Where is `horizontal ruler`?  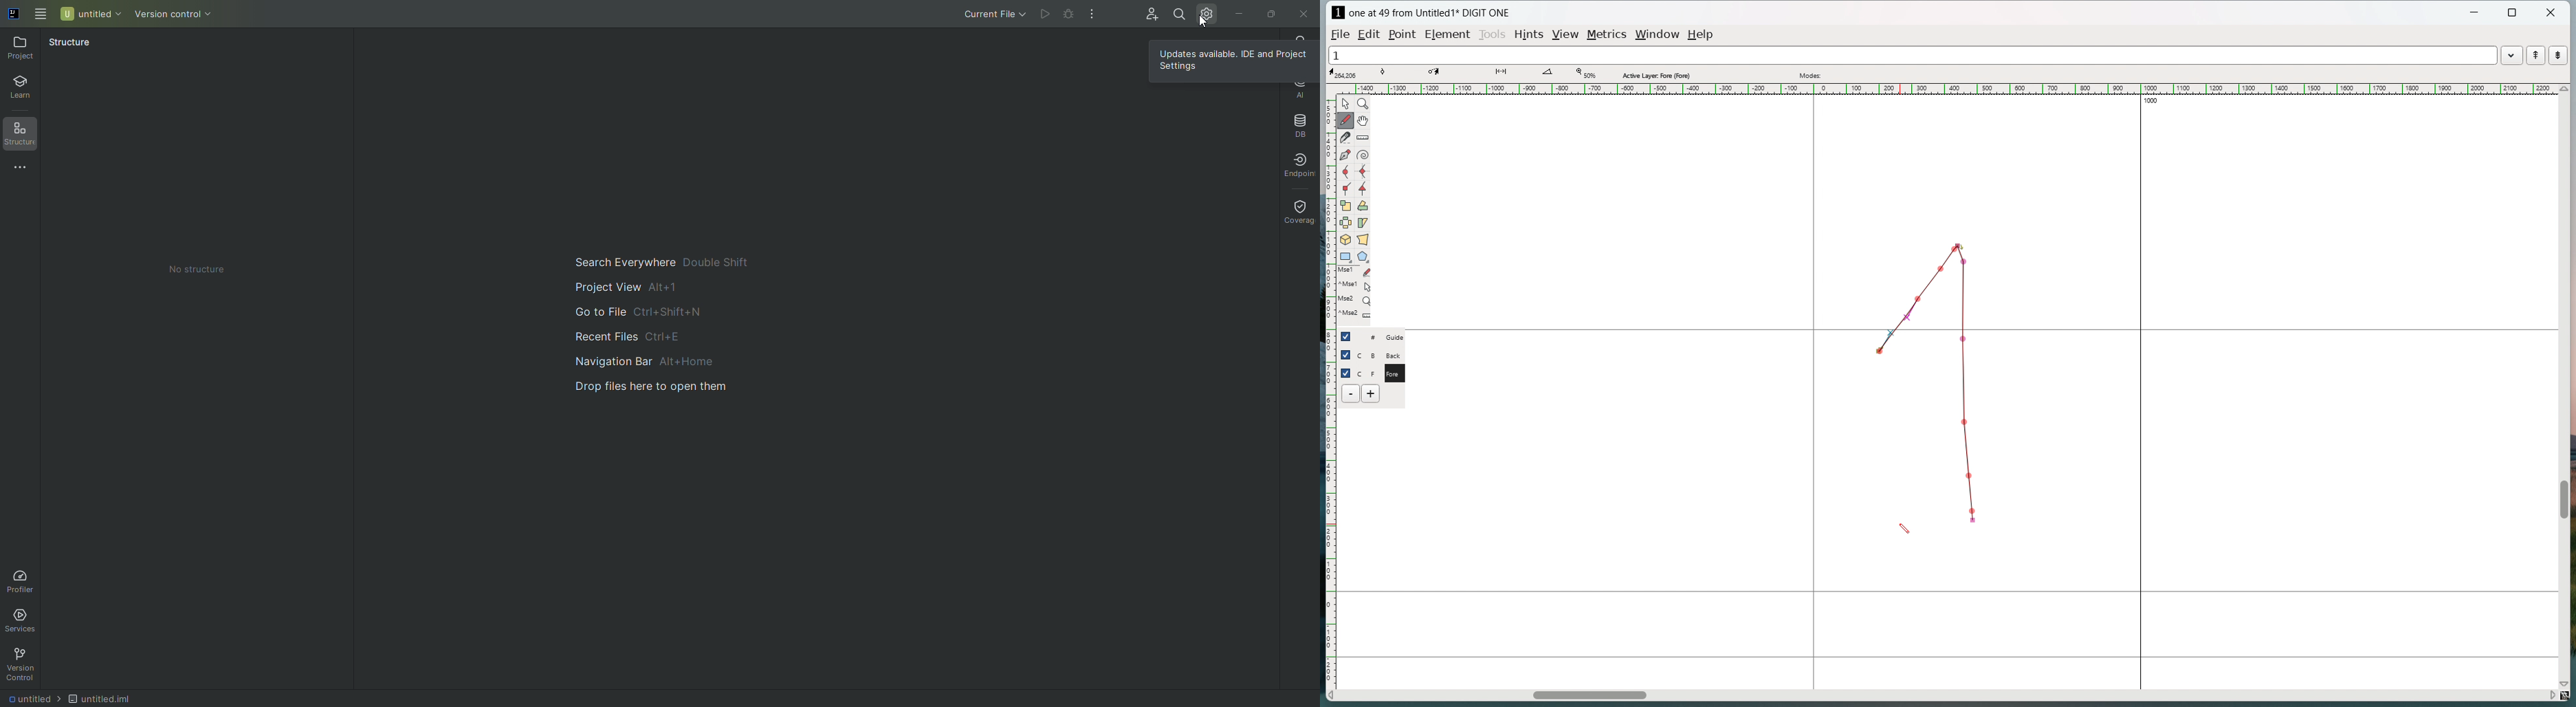
horizontal ruler is located at coordinates (1946, 89).